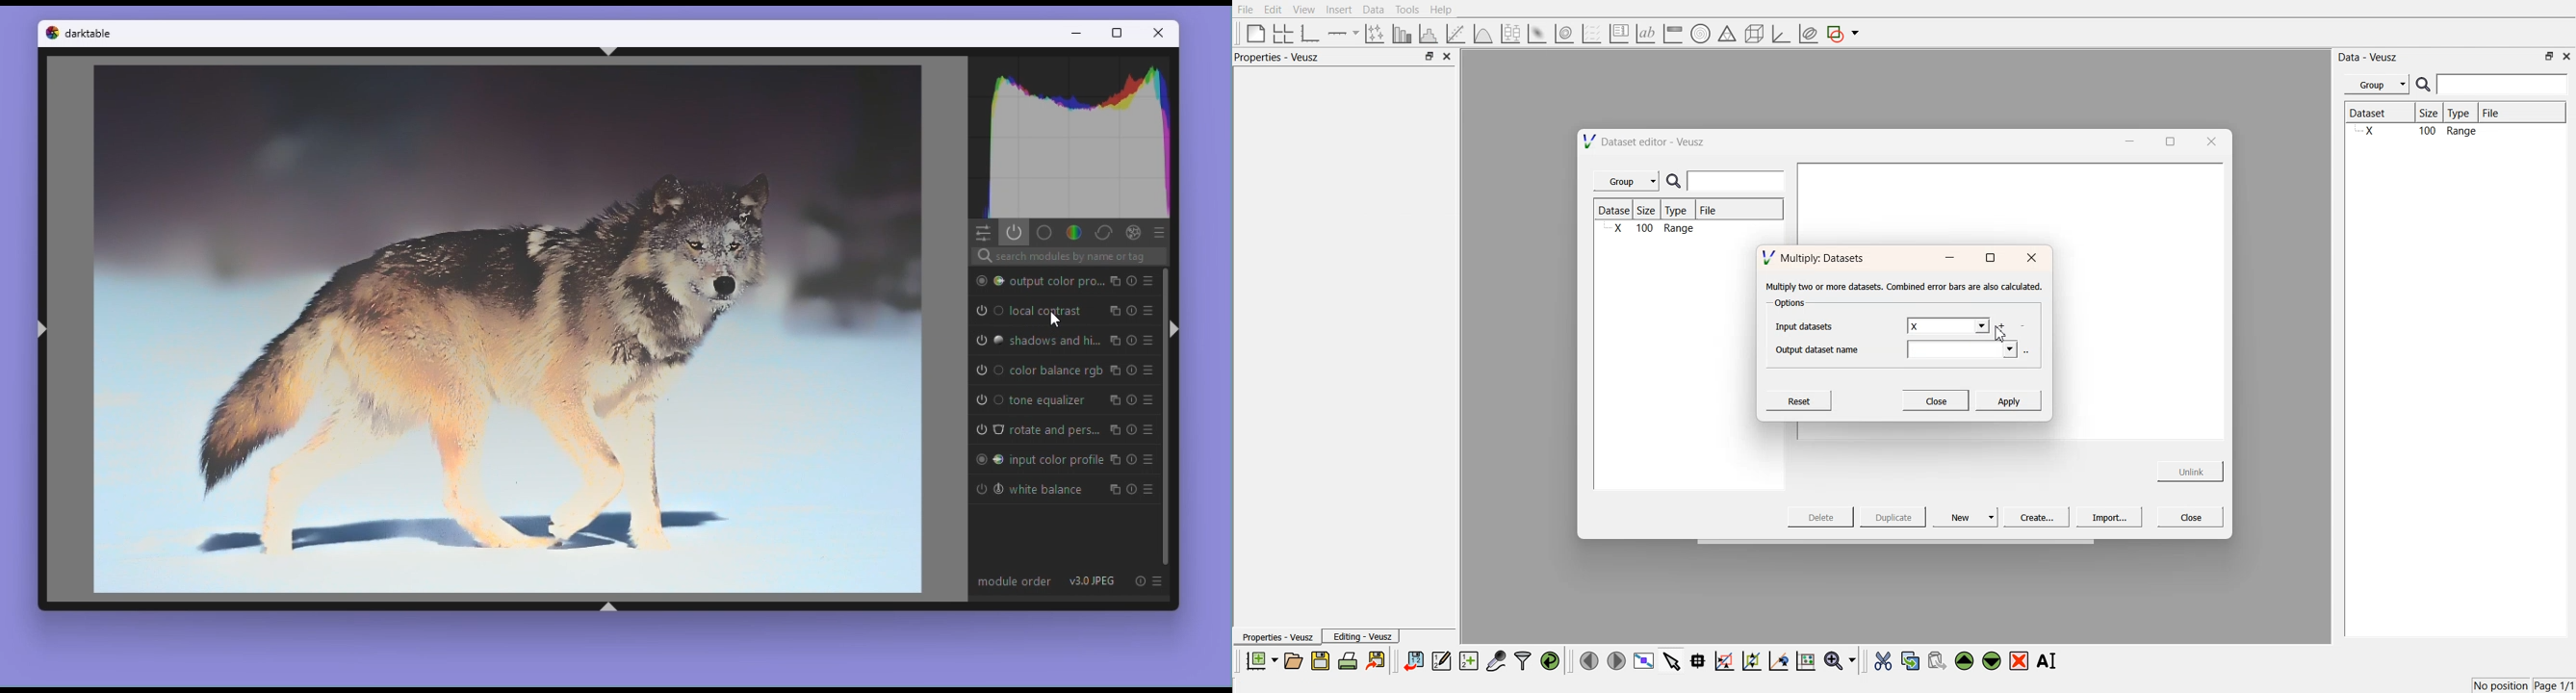  I want to click on Rotate and perspective, so click(1052, 428).